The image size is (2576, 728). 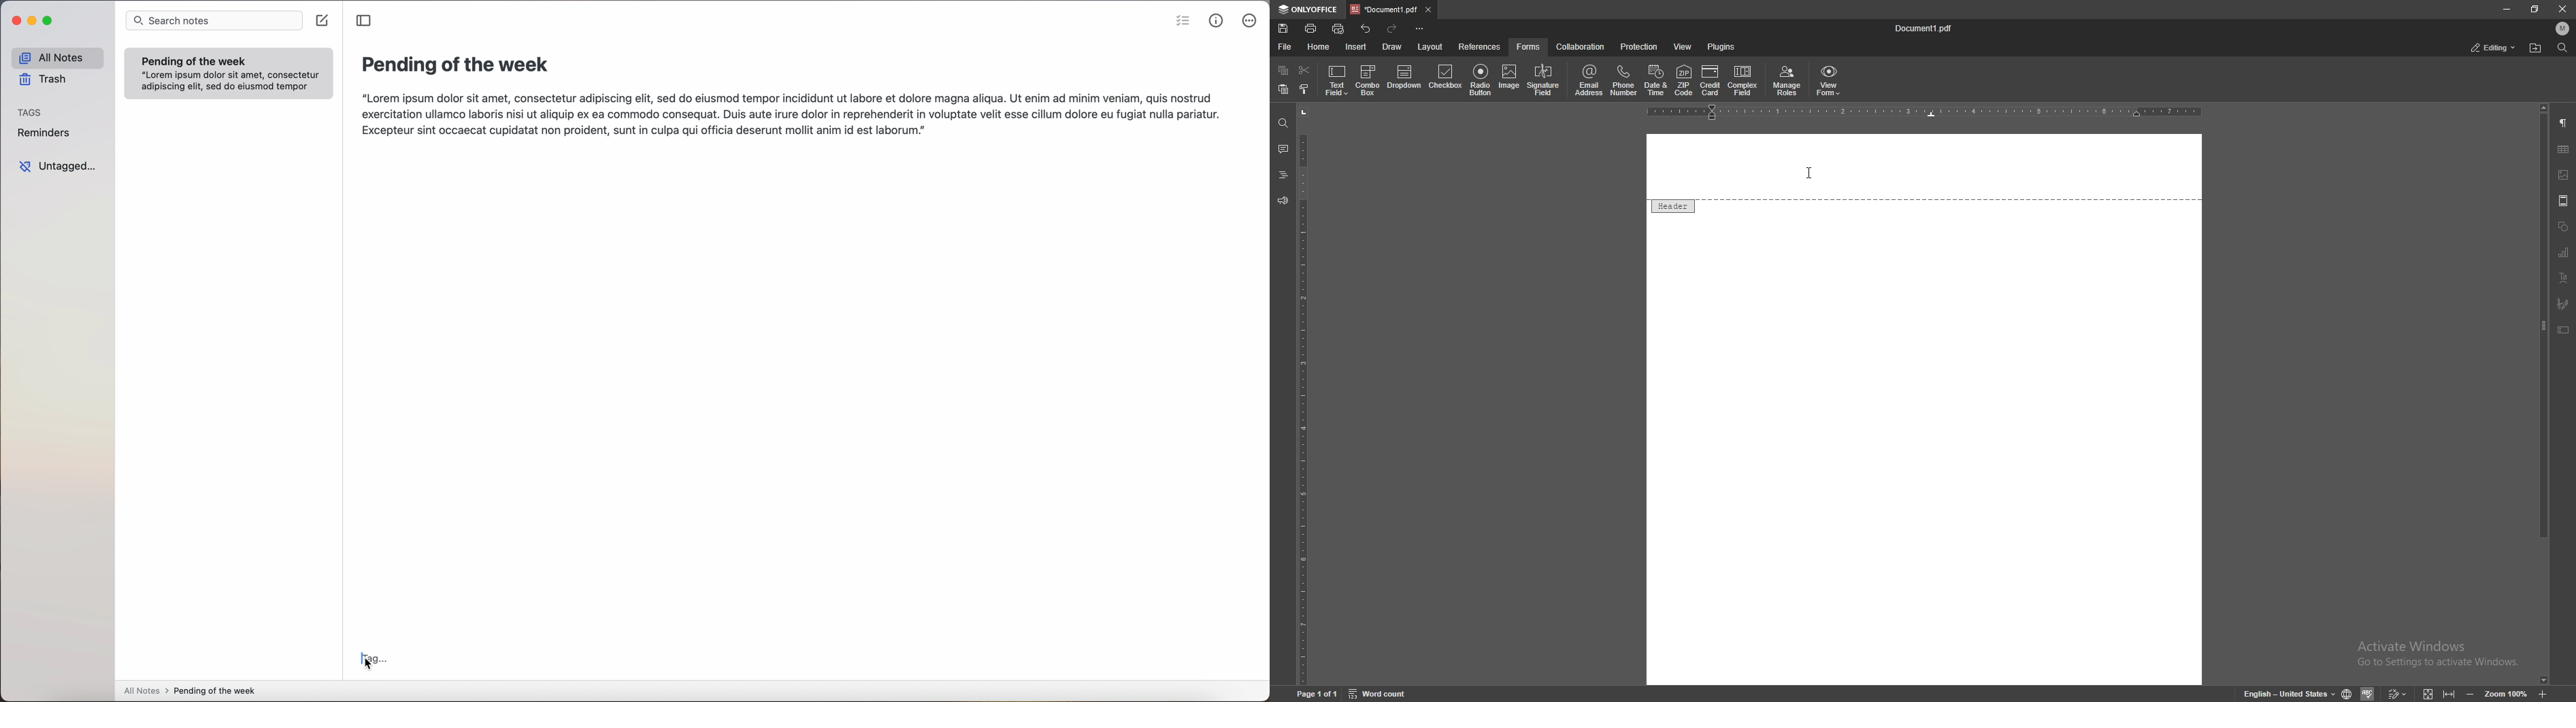 What do you see at coordinates (2564, 123) in the screenshot?
I see `paragraph` at bounding box center [2564, 123].